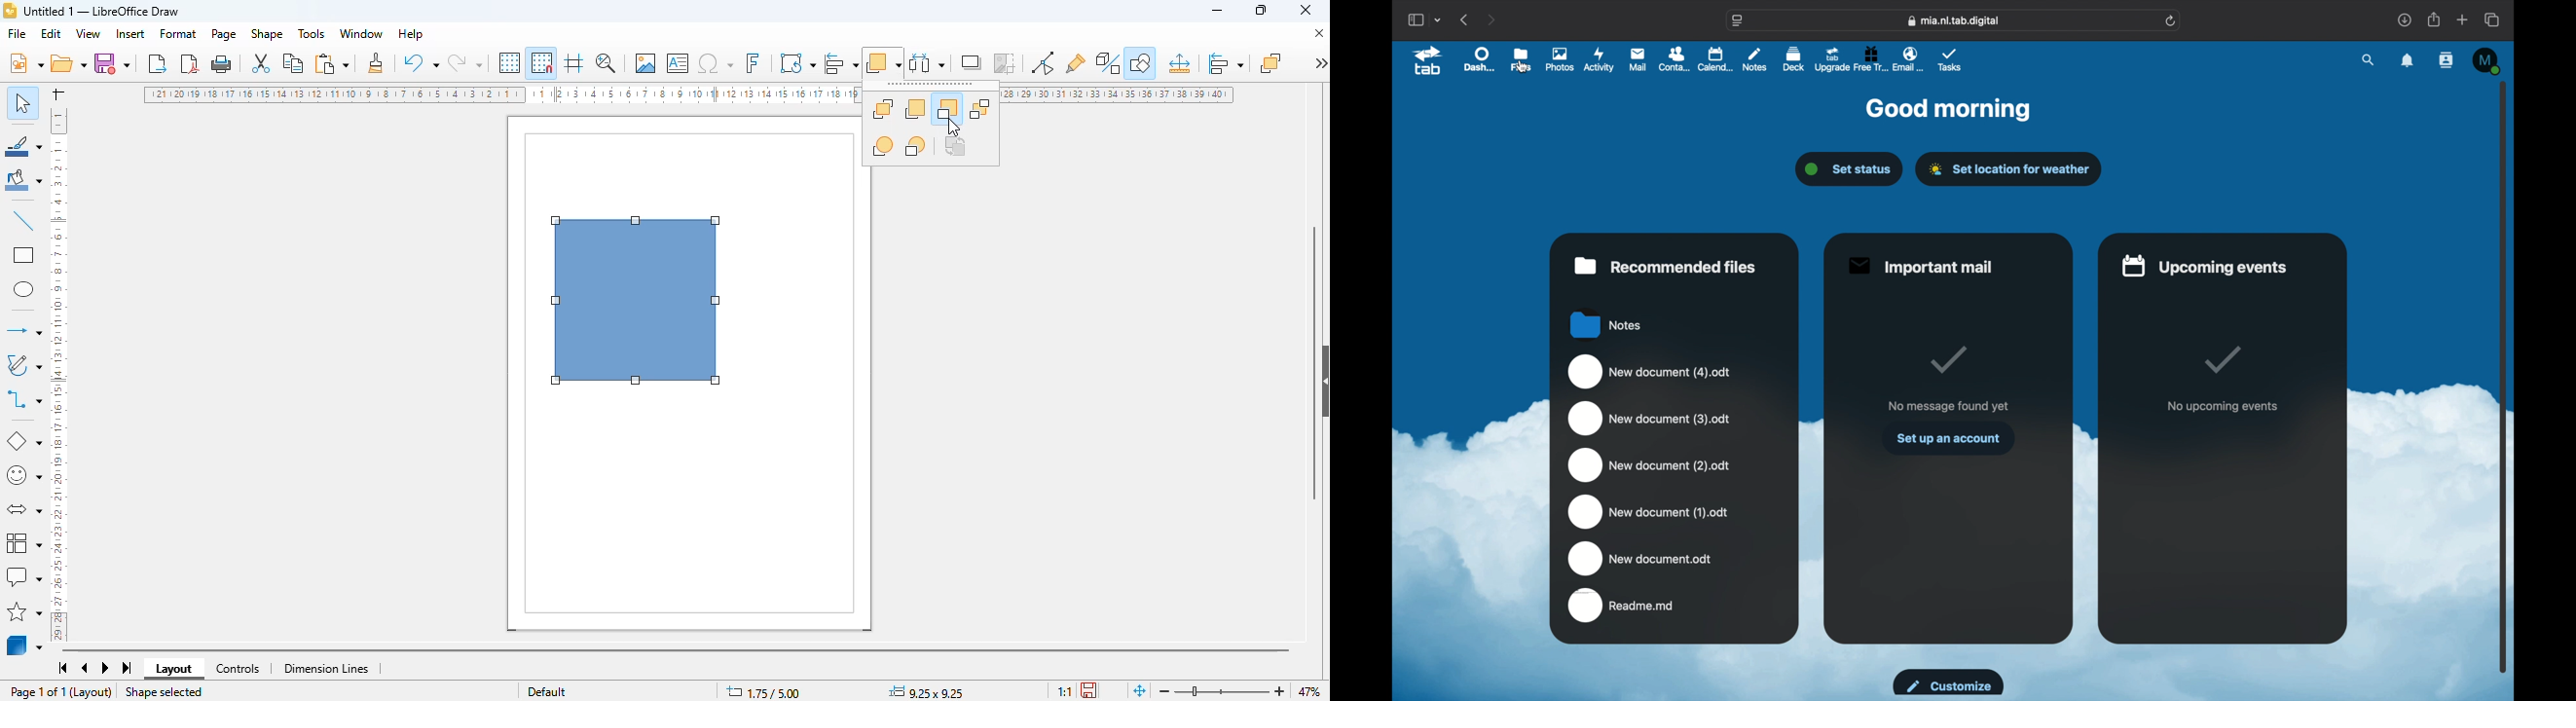  I want to click on dashboard, so click(1478, 58).